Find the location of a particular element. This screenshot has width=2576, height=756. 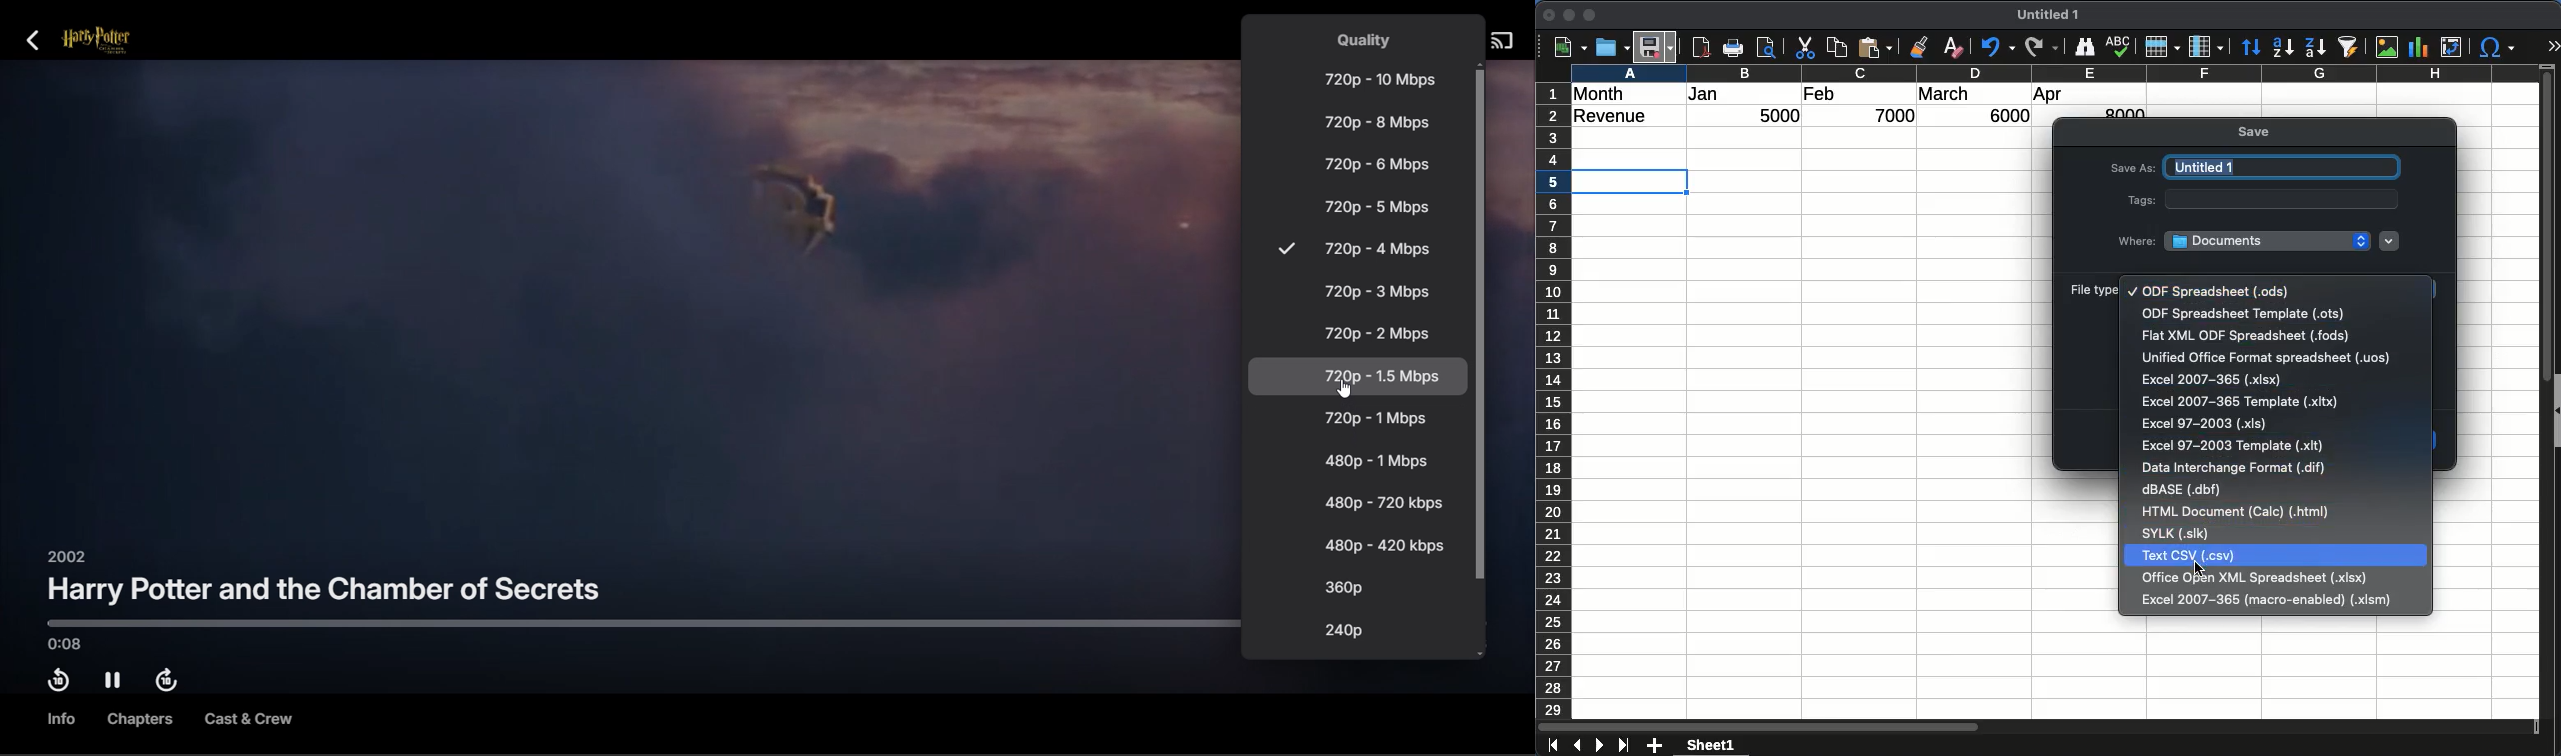

Cut is located at coordinates (1805, 48).